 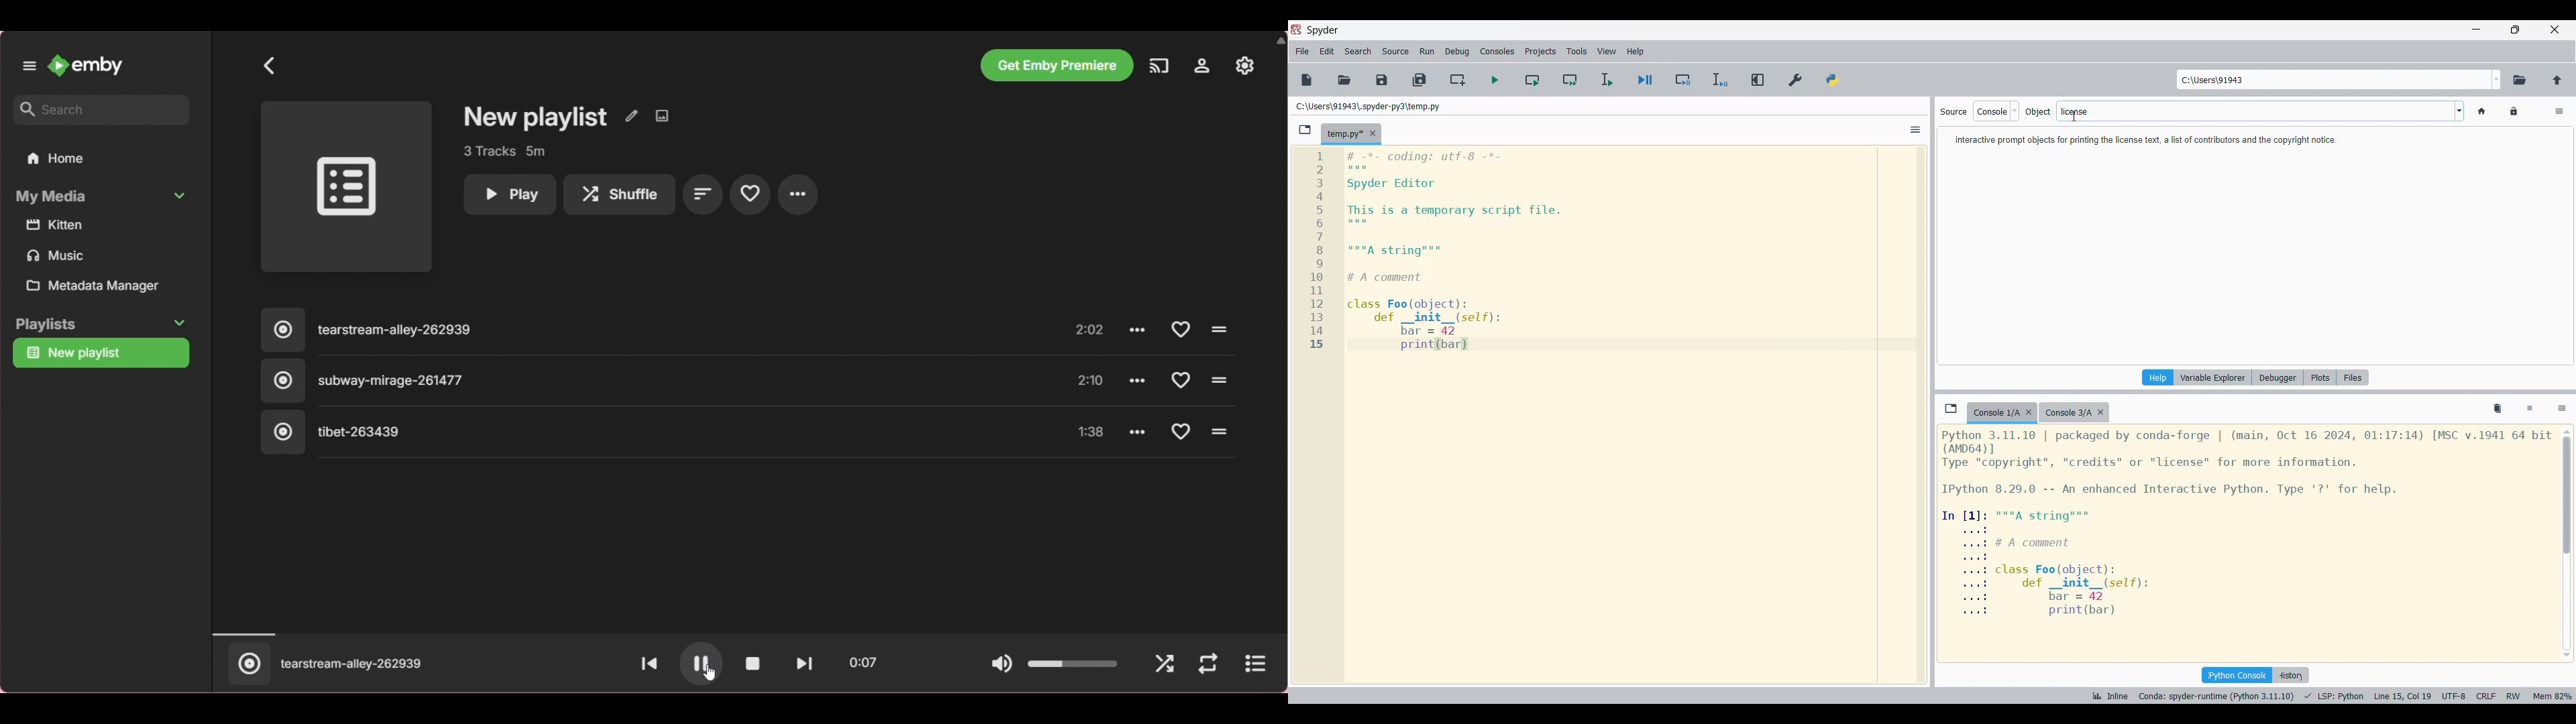 I want to click on Canada: spyder-runtime (Python 3.11.10), so click(x=2214, y=695).